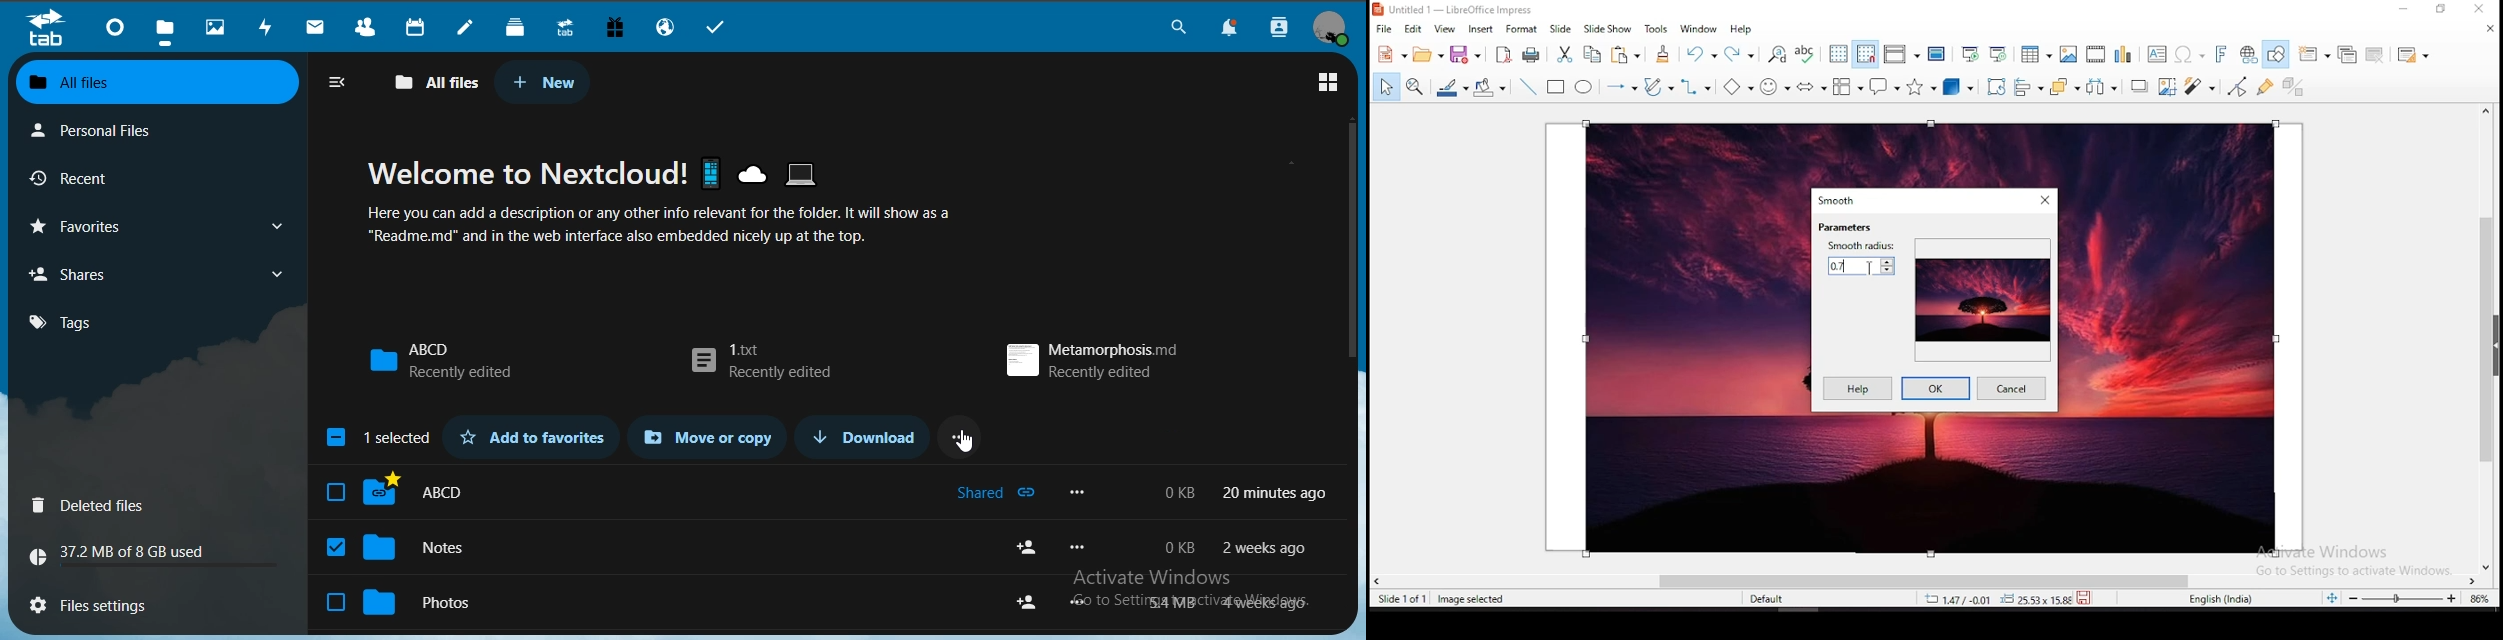  What do you see at coordinates (1846, 228) in the screenshot?
I see `parameters` at bounding box center [1846, 228].